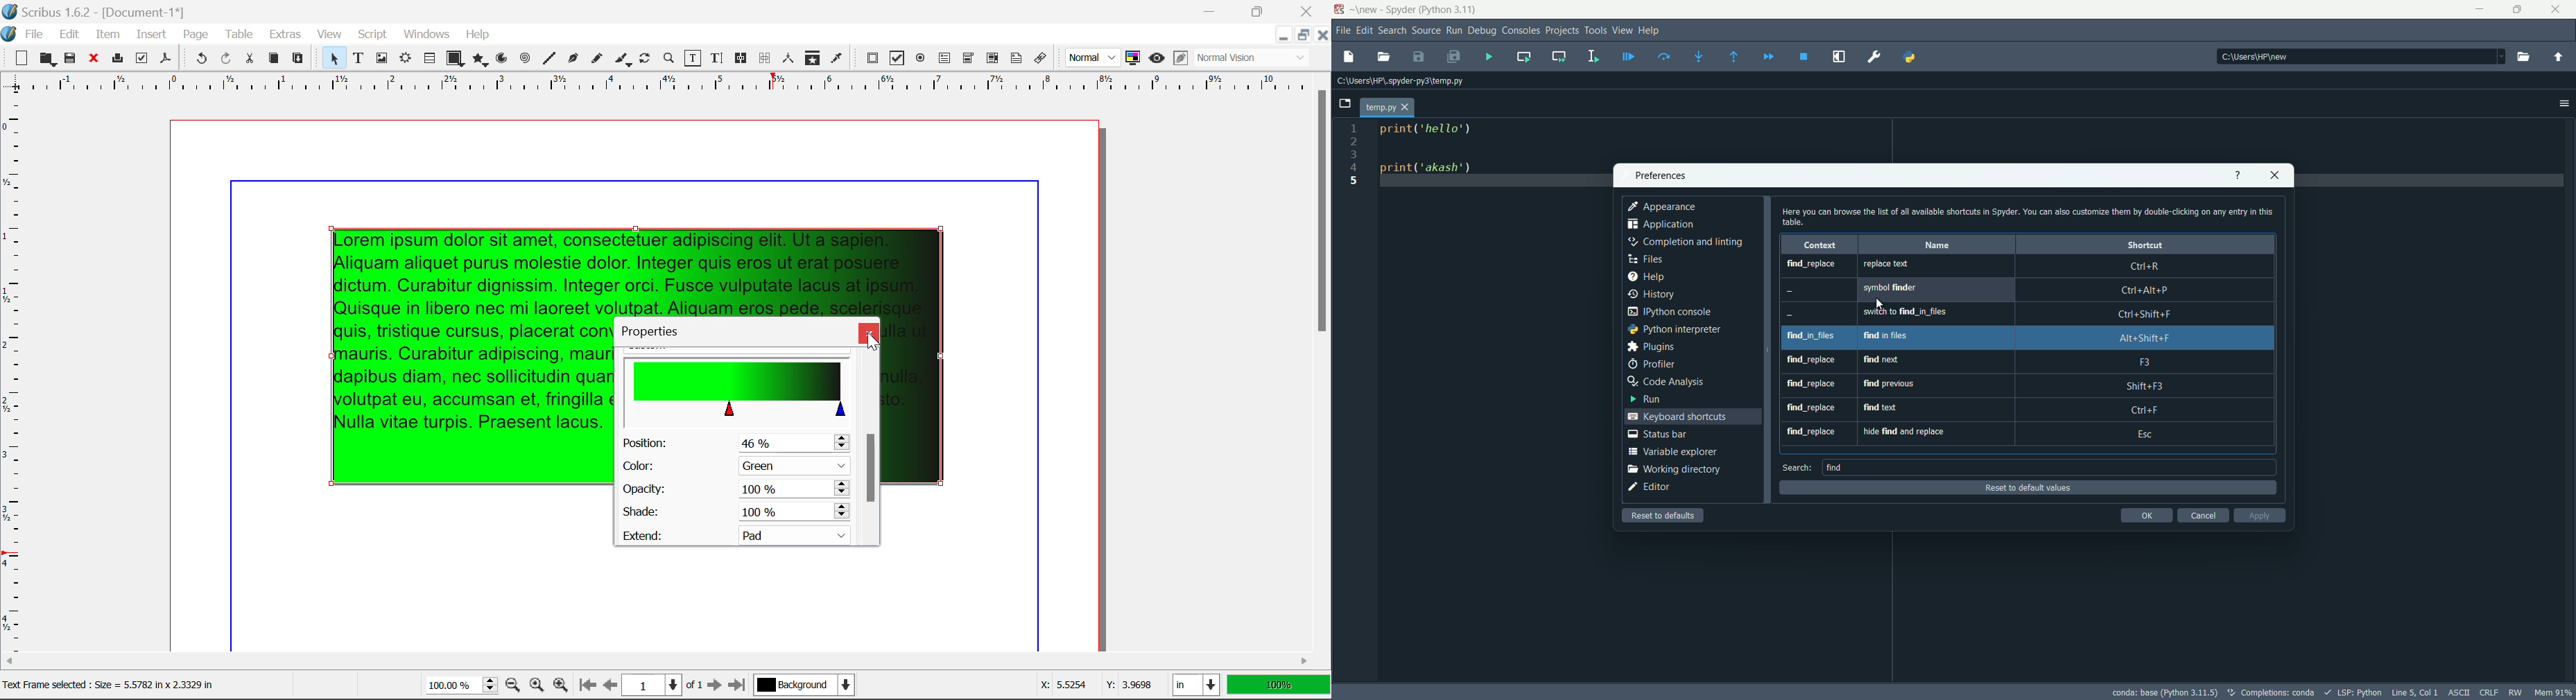  What do you see at coordinates (1044, 59) in the screenshot?
I see `Link Annotation` at bounding box center [1044, 59].